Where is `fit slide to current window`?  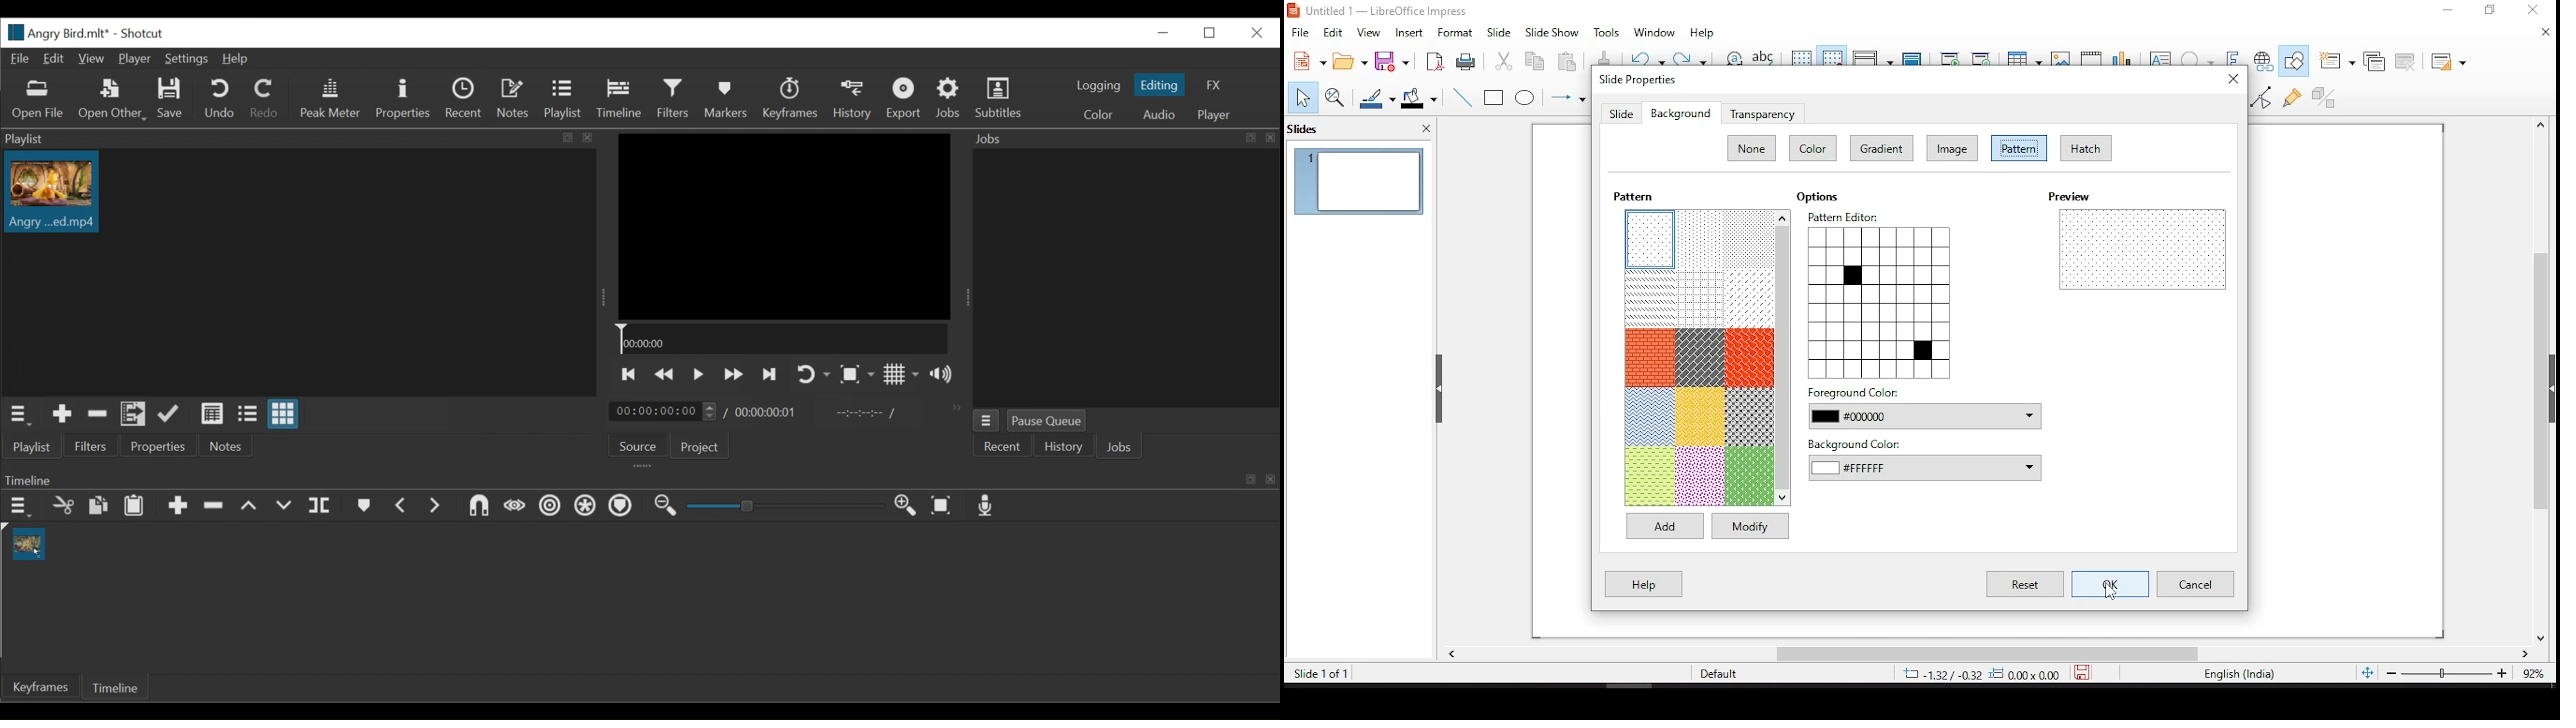
fit slide to current window is located at coordinates (2365, 671).